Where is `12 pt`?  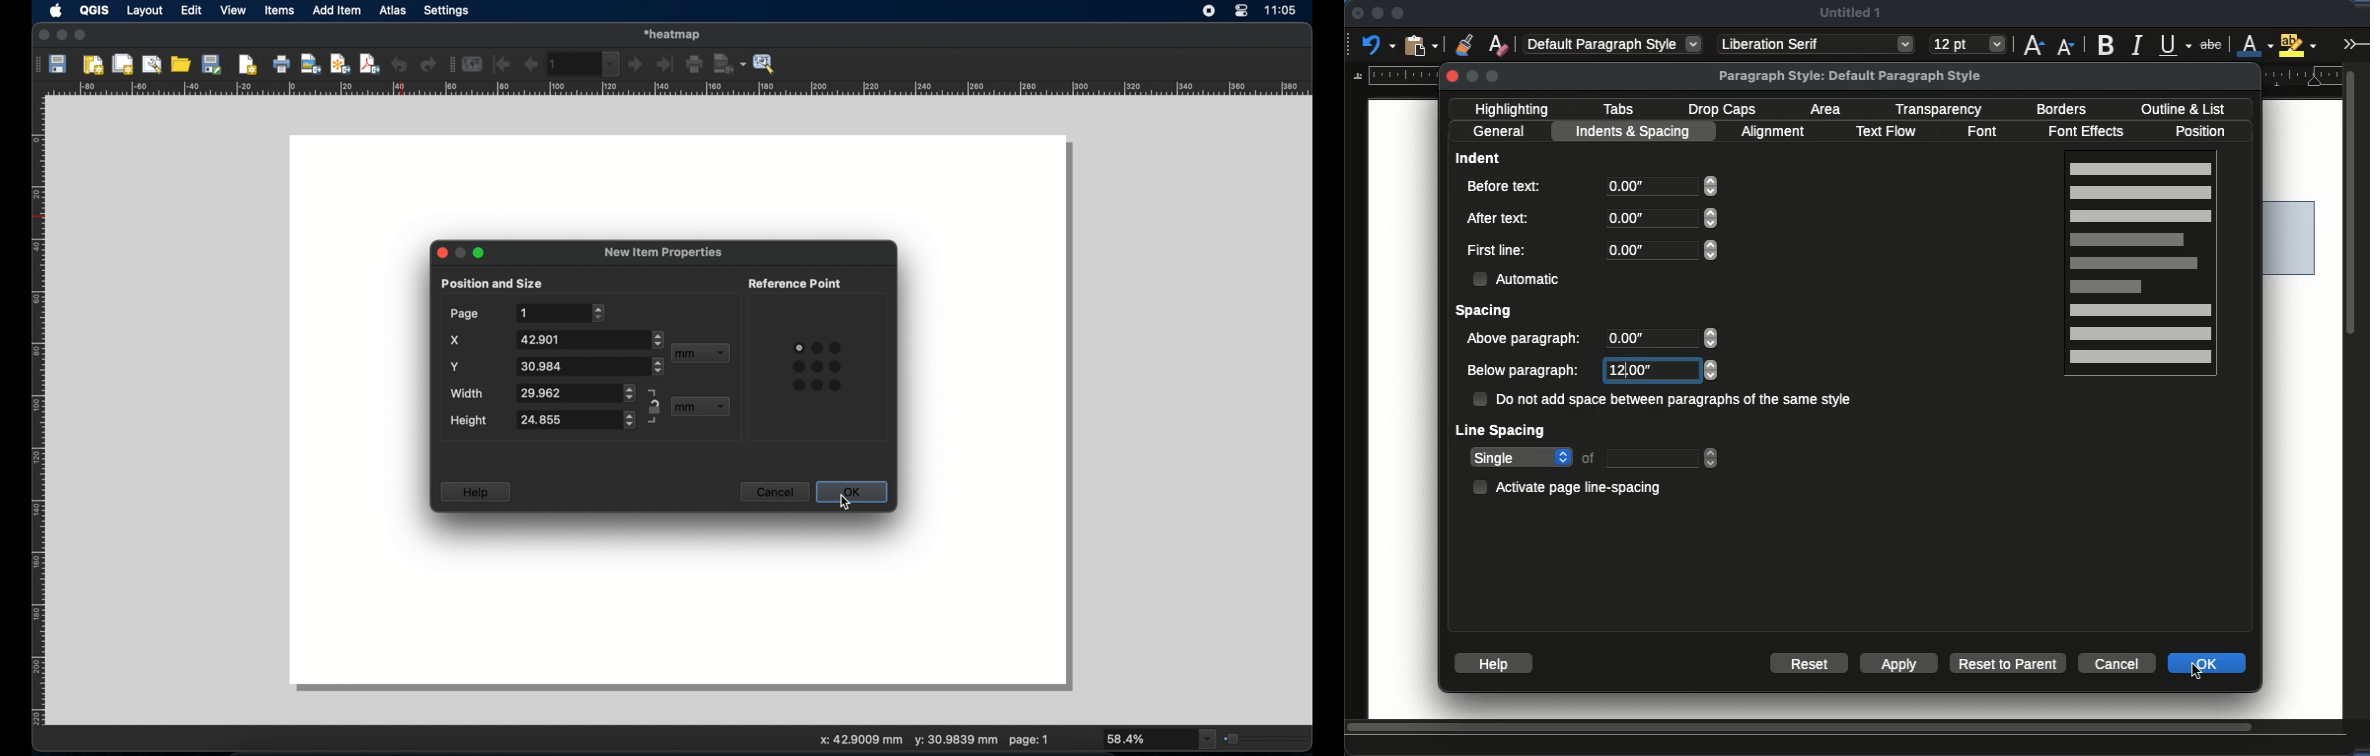
12 pt is located at coordinates (1968, 45).